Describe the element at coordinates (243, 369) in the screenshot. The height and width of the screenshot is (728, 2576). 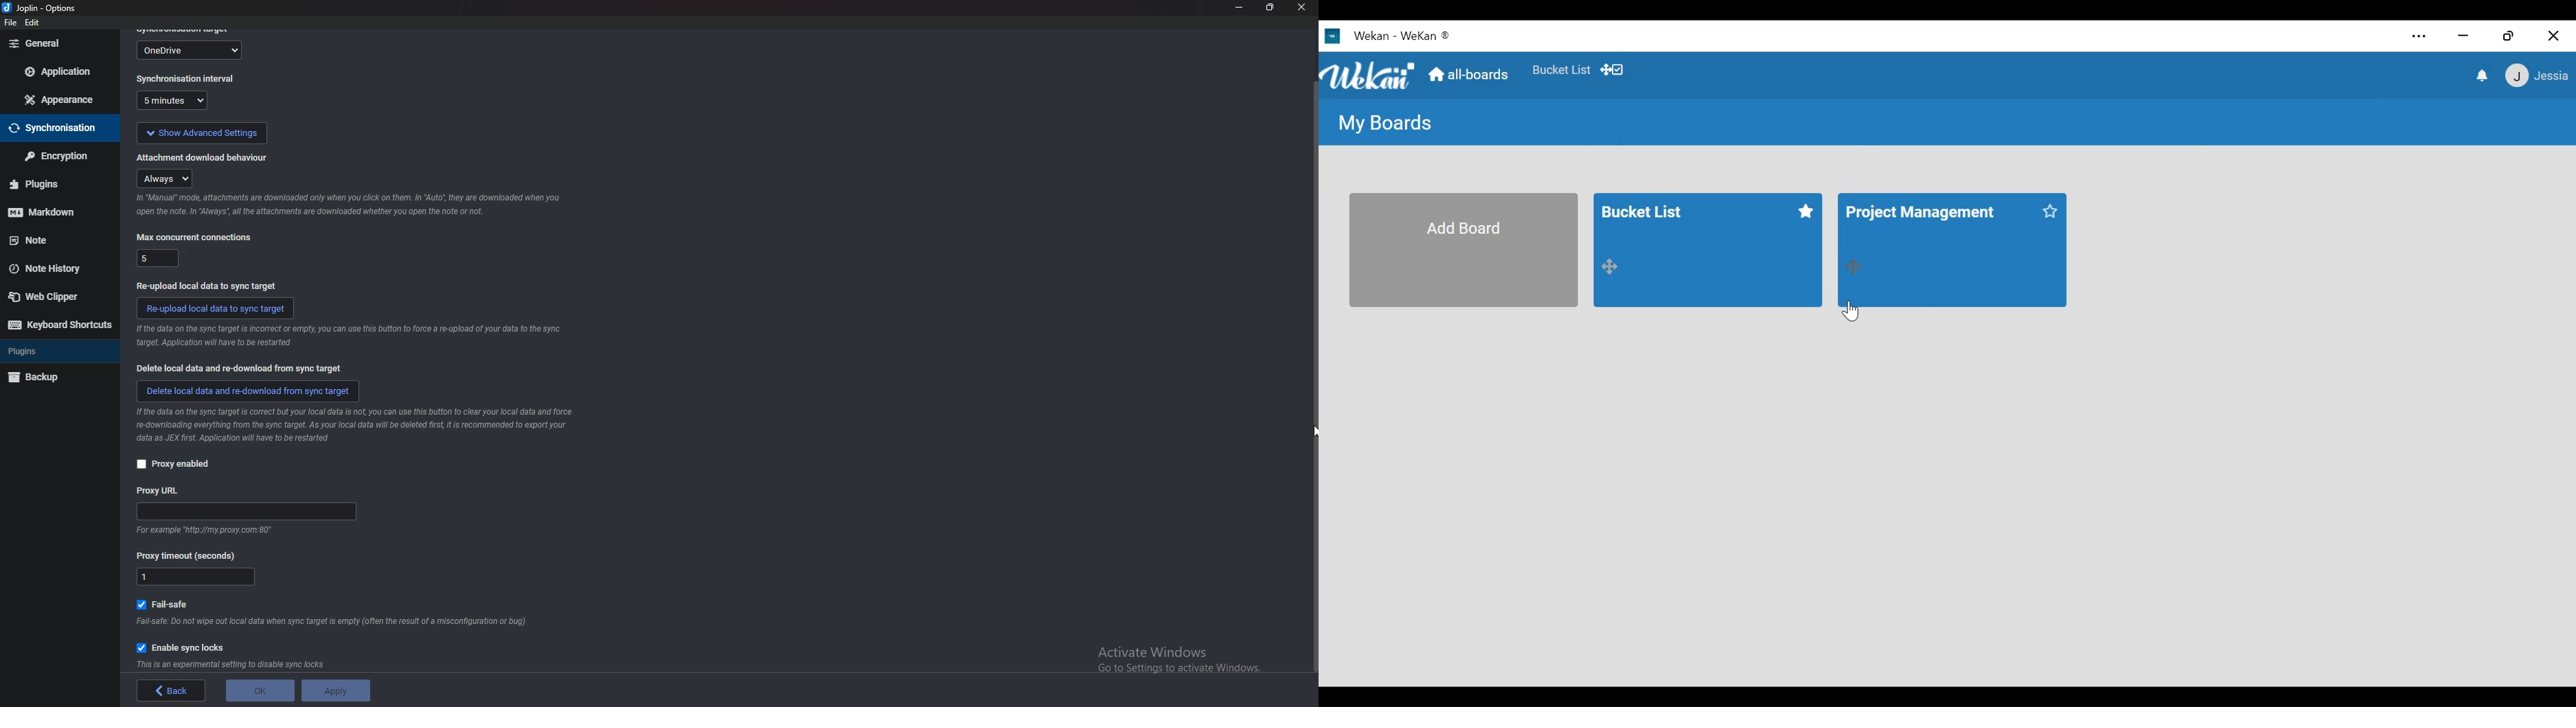
I see `delete local data` at that location.